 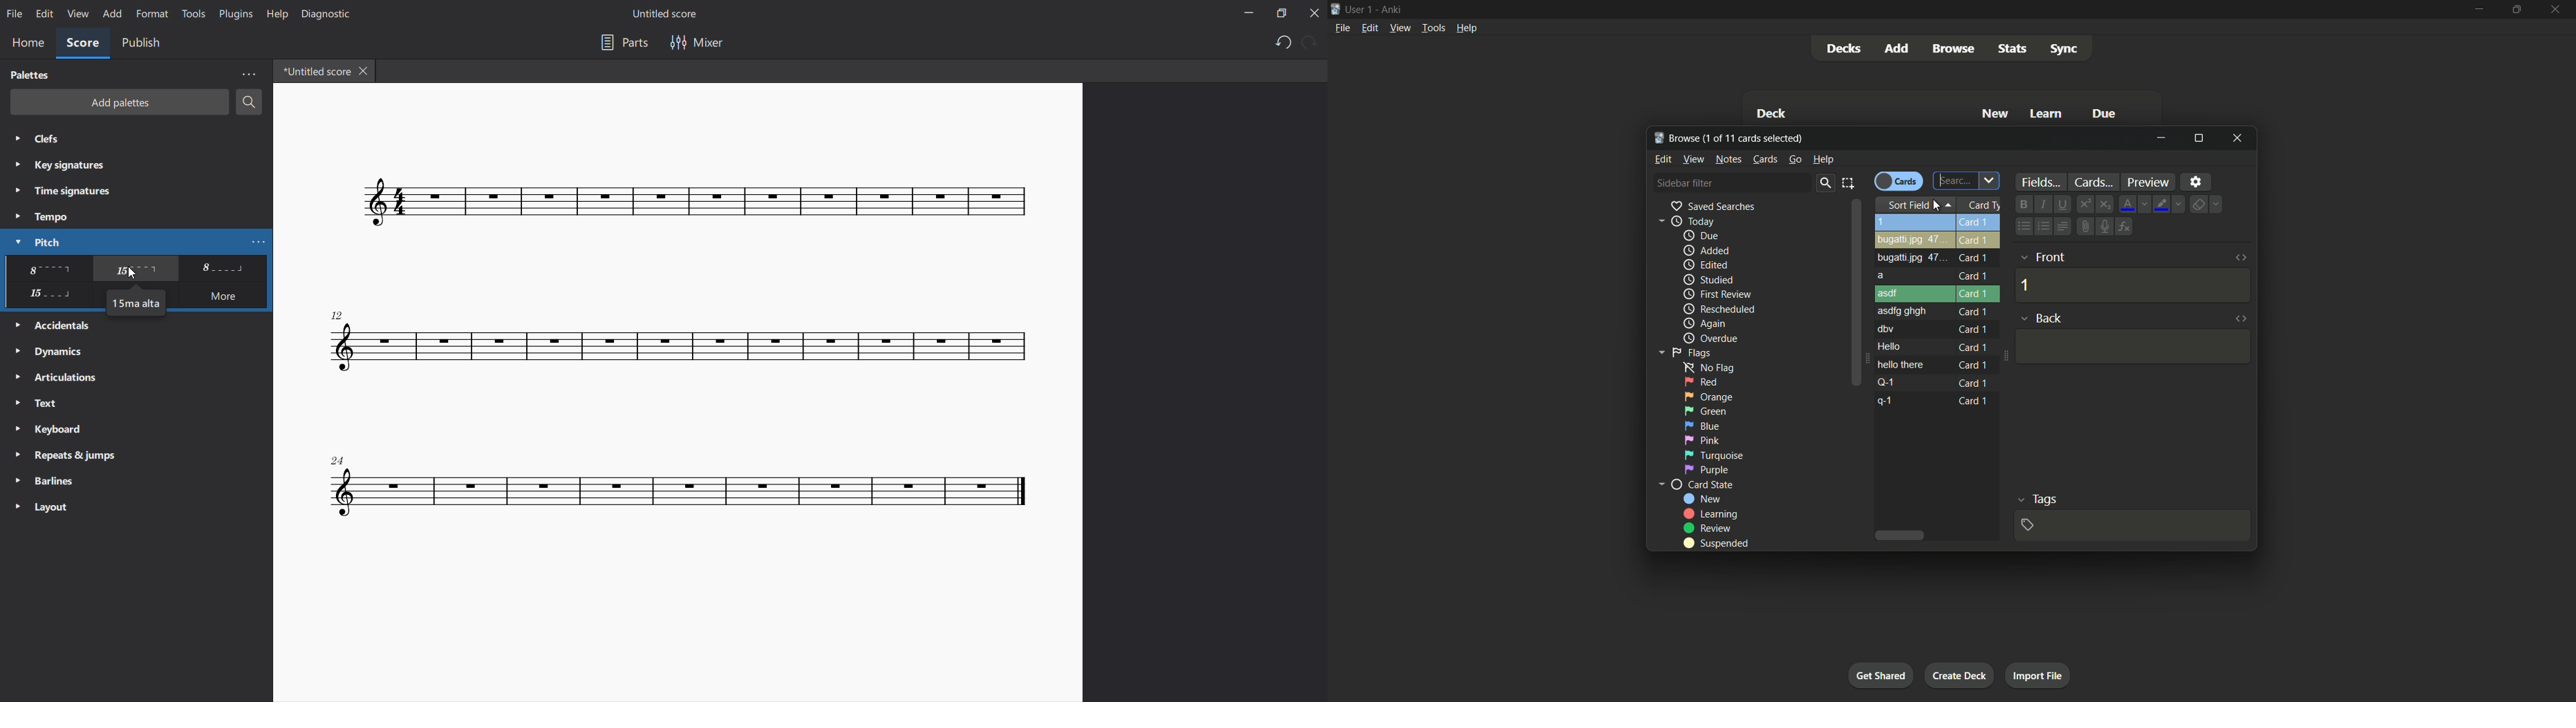 What do you see at coordinates (2042, 204) in the screenshot?
I see `italic` at bounding box center [2042, 204].